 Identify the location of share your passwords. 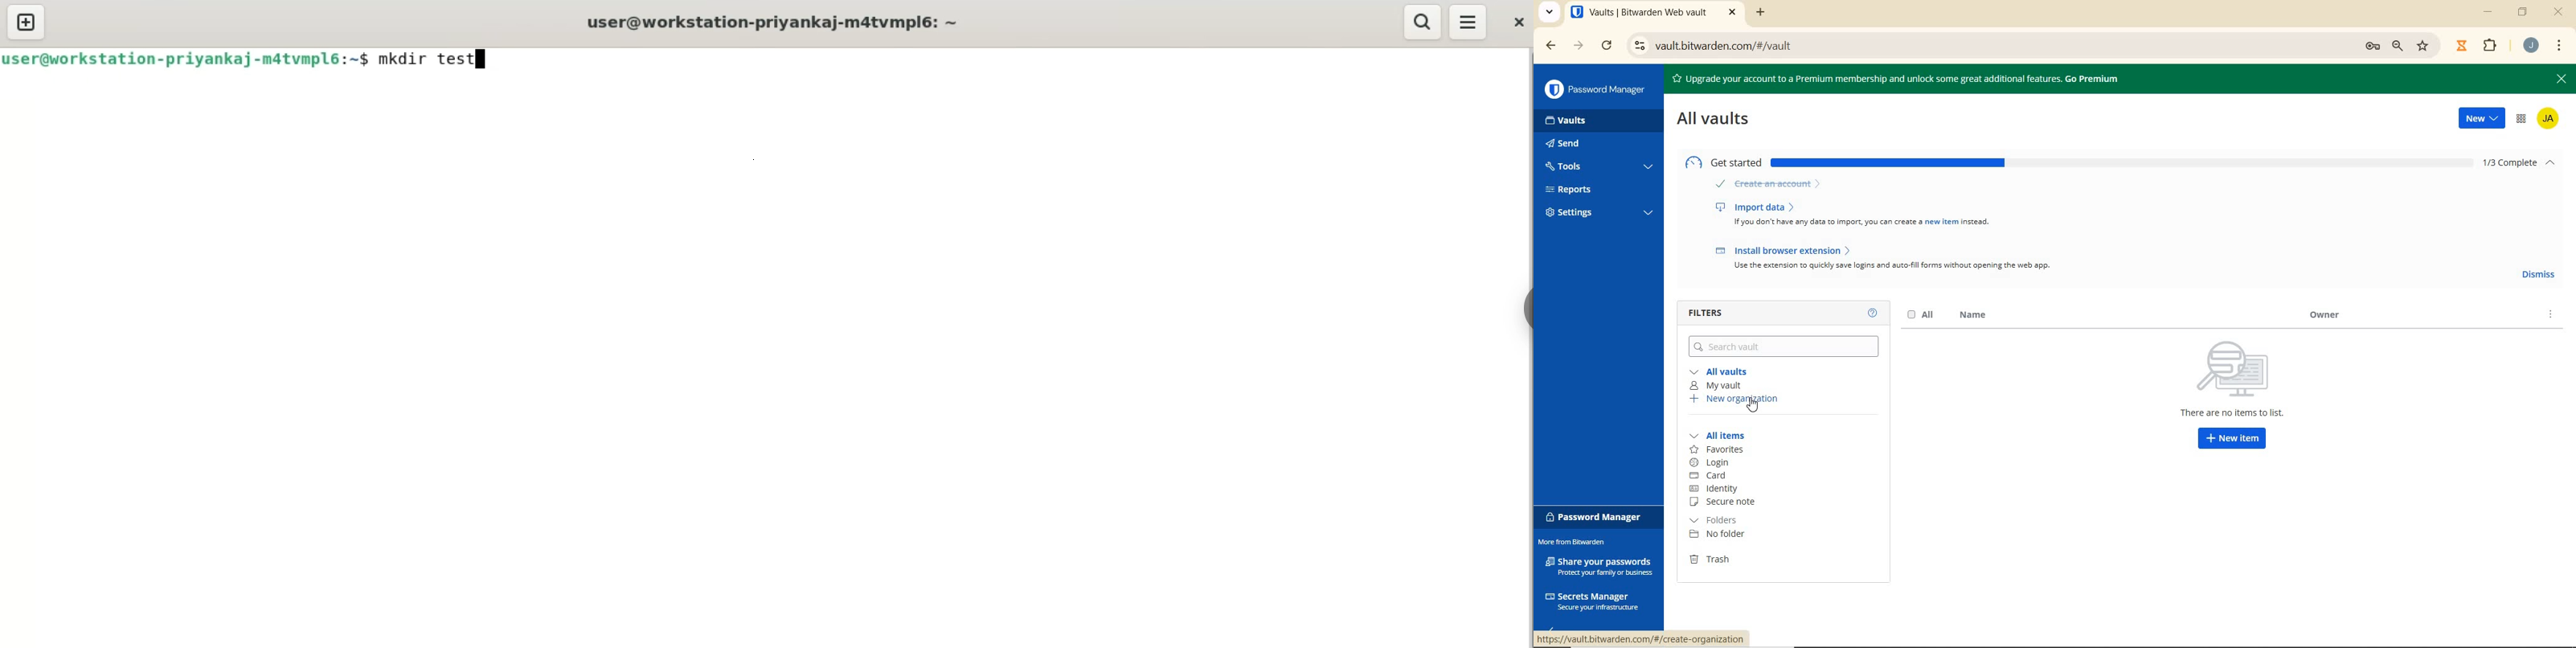
(1601, 565).